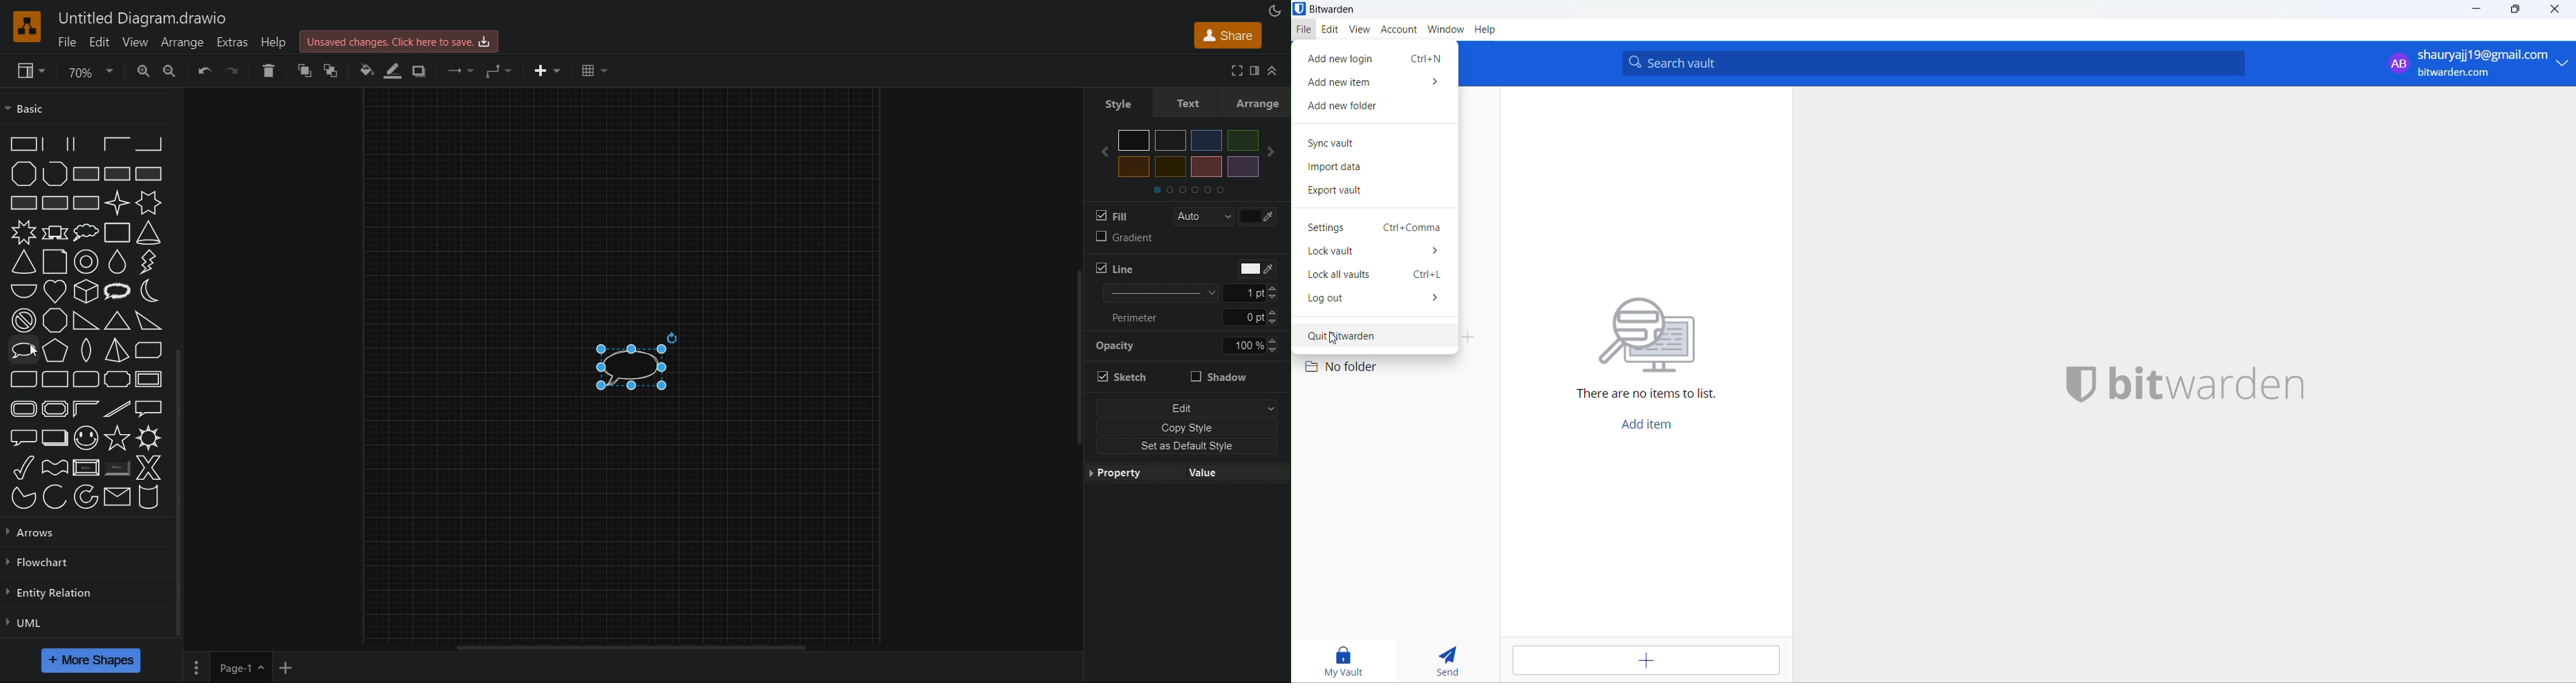 The height and width of the screenshot is (700, 2576). What do you see at coordinates (86, 232) in the screenshot?
I see `Cloud Callout` at bounding box center [86, 232].